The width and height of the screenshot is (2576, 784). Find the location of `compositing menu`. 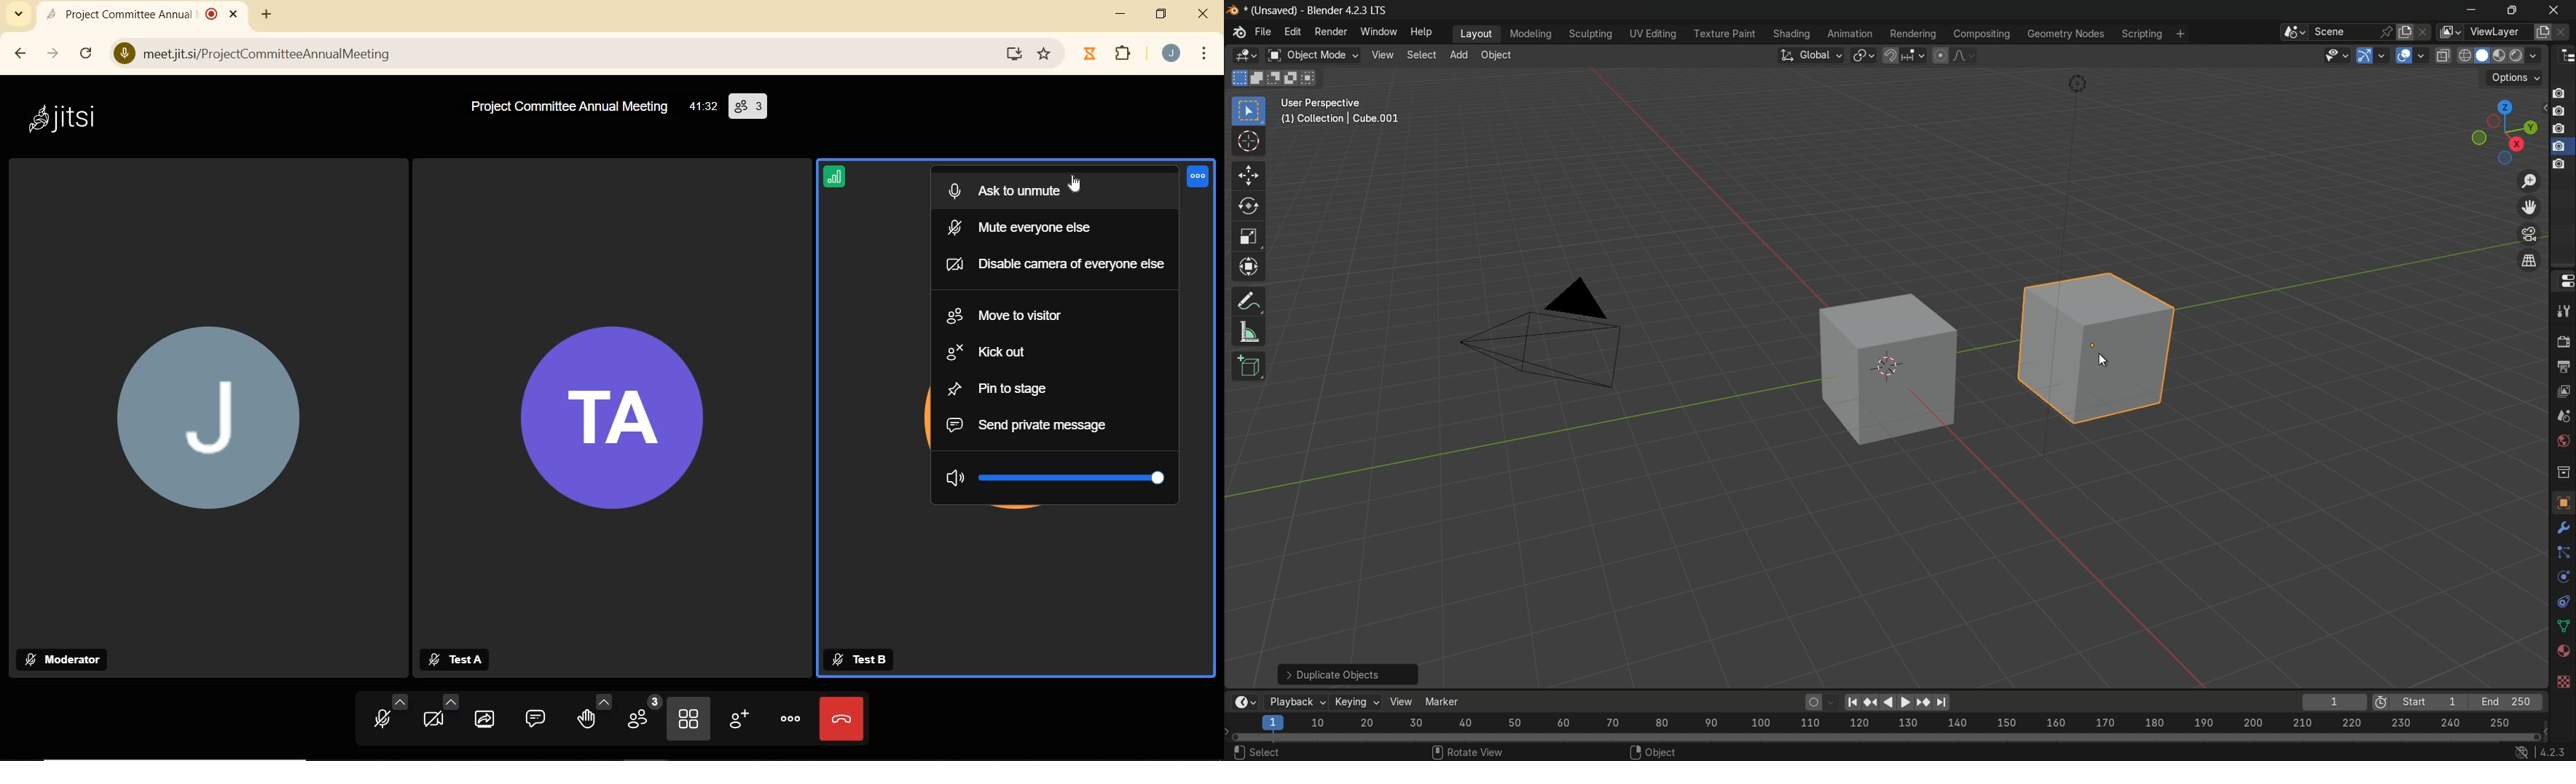

compositing menu is located at coordinates (1981, 33).